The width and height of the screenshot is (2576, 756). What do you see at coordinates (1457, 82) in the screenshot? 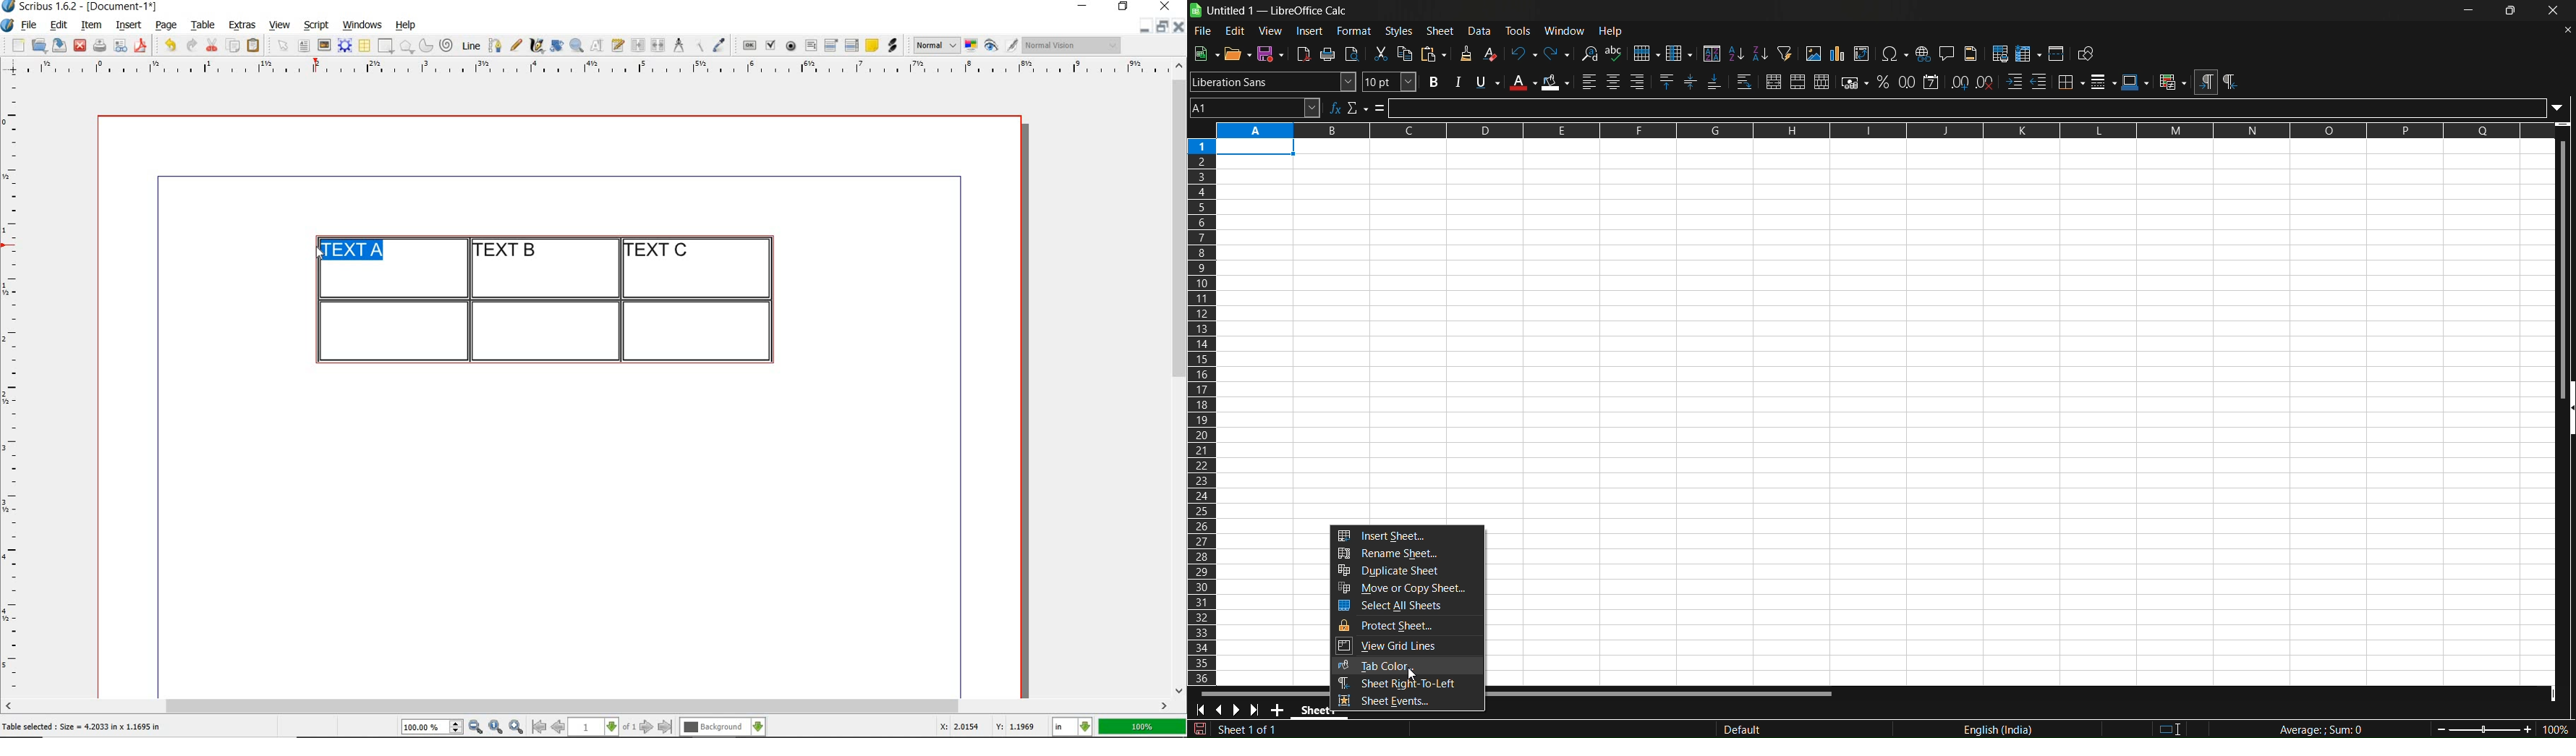
I see `italic` at bounding box center [1457, 82].